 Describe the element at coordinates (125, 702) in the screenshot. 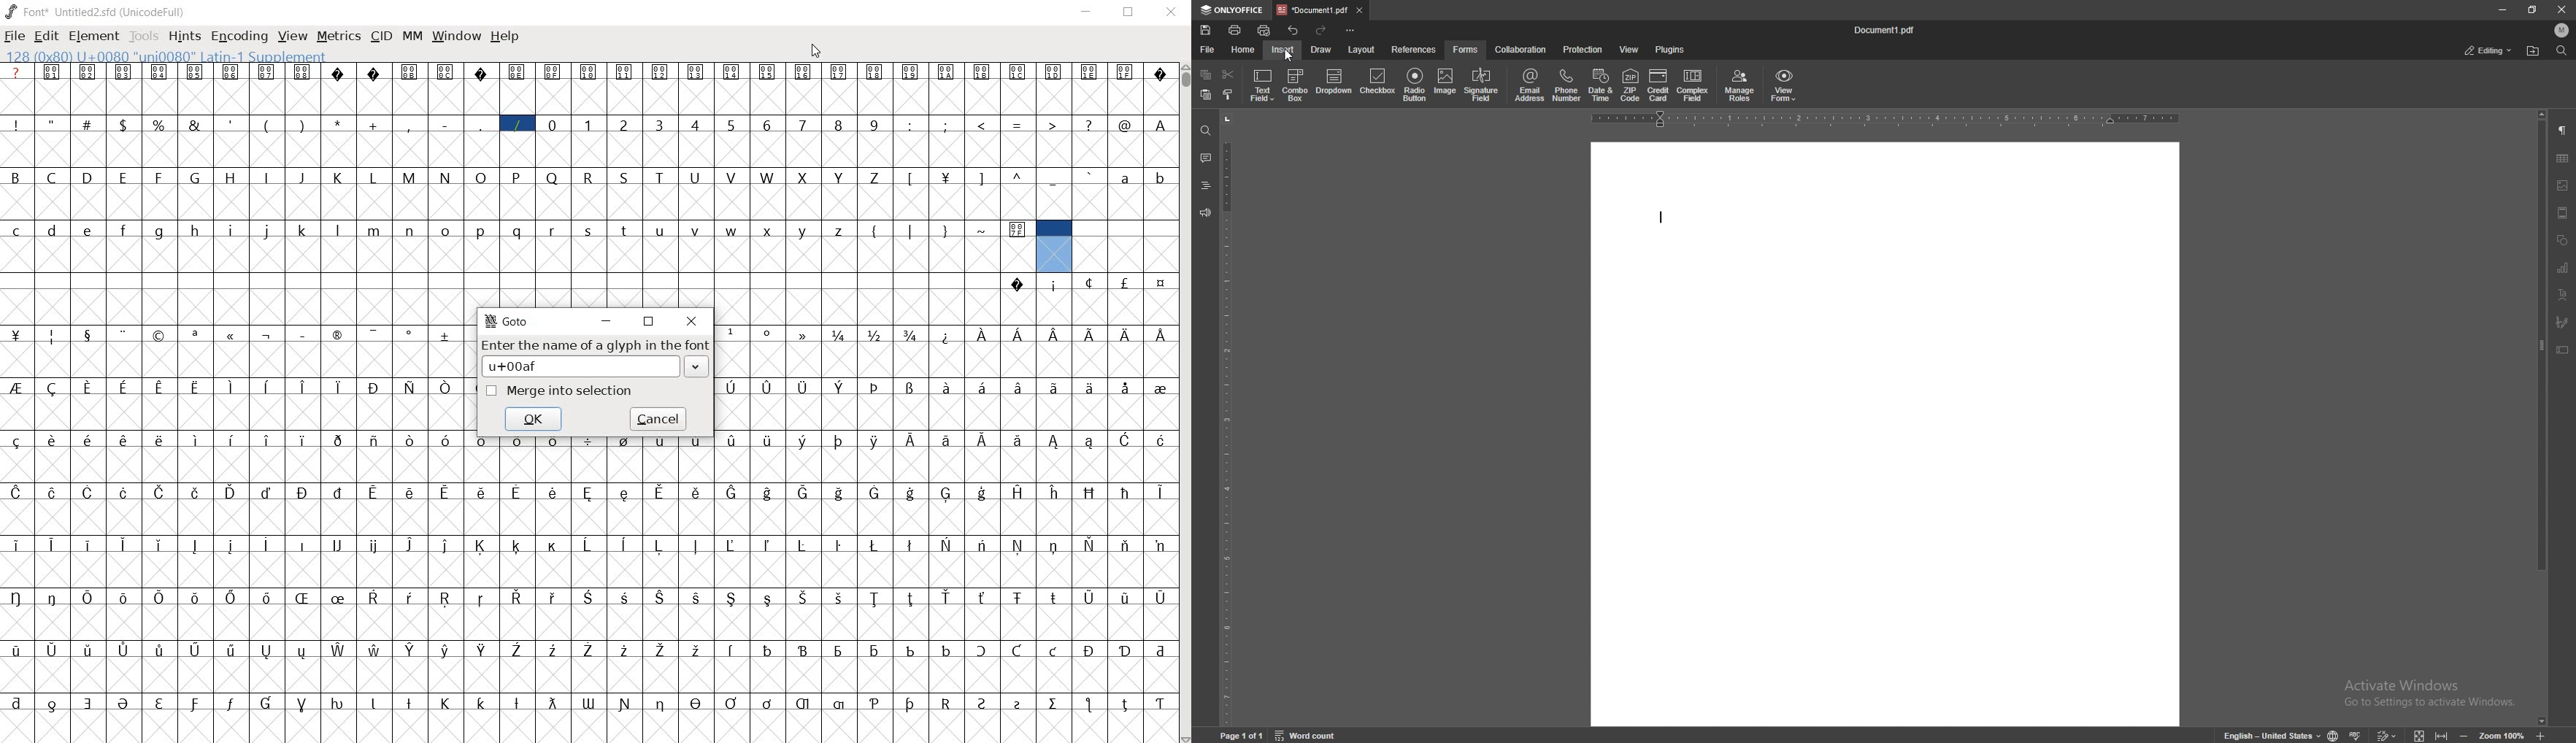

I see `Symbol` at that location.